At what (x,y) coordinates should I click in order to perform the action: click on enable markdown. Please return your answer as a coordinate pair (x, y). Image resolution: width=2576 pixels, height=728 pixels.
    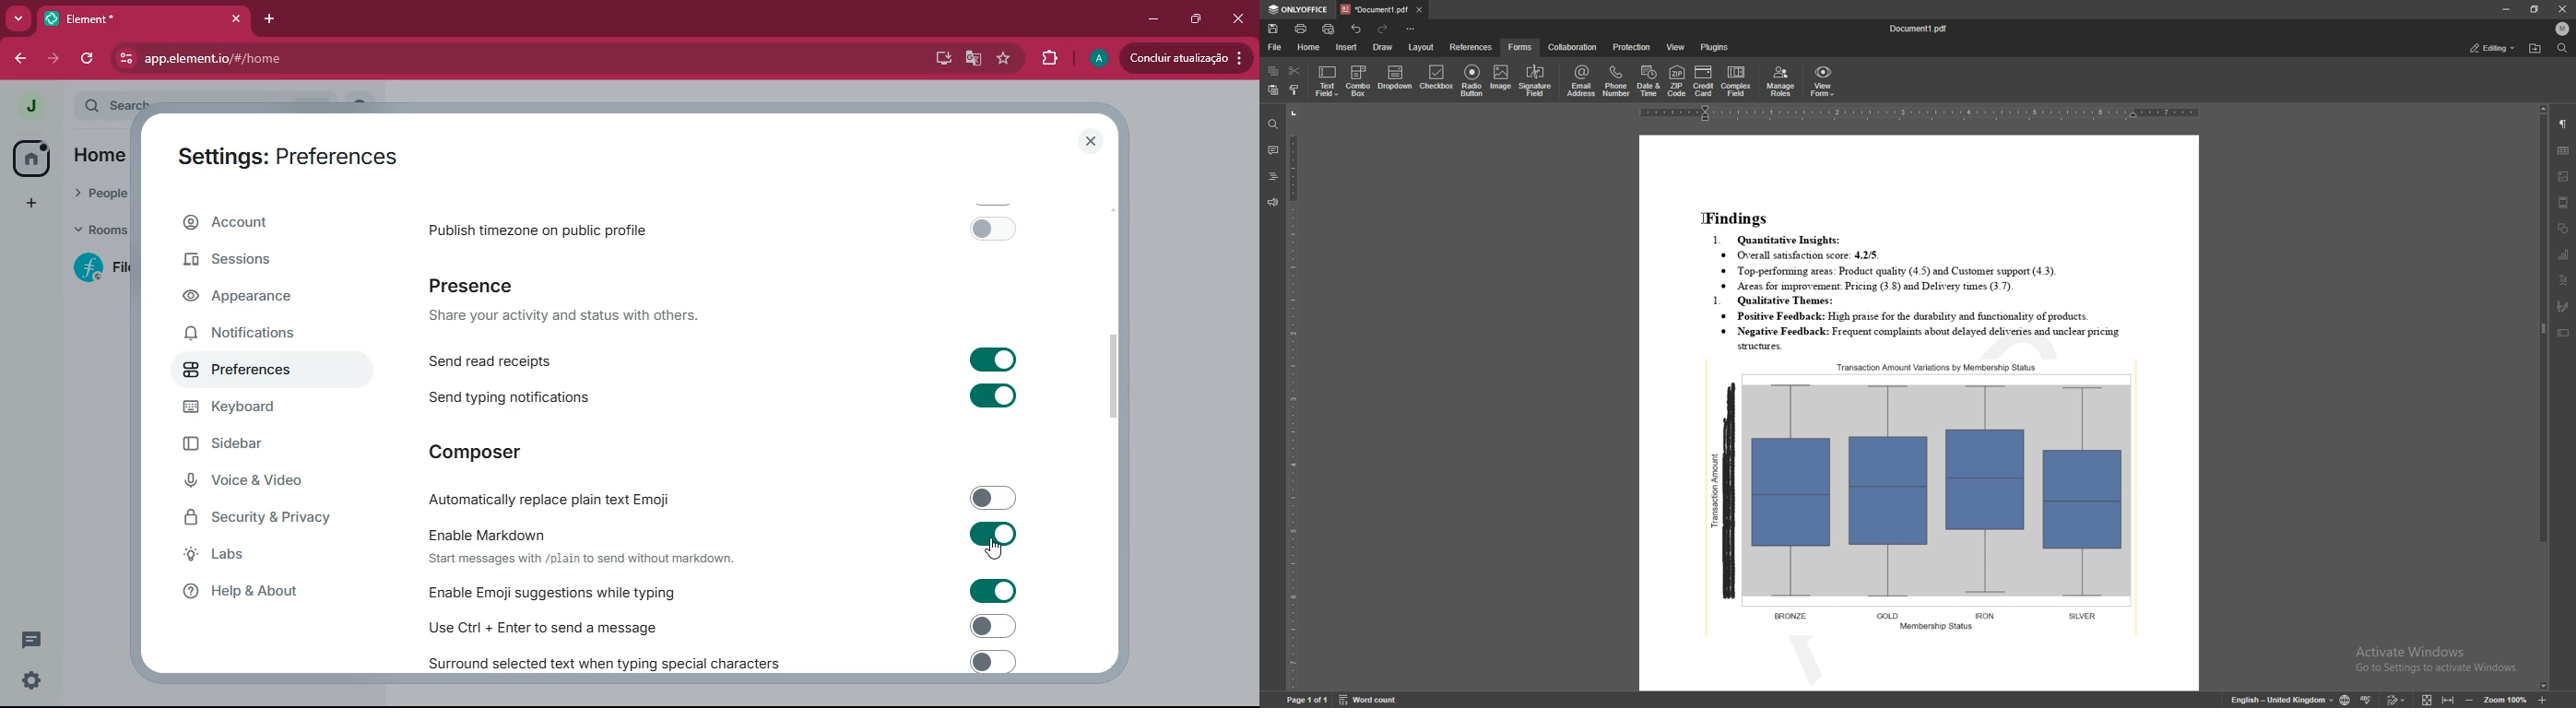
    Looking at the image, I should click on (724, 544).